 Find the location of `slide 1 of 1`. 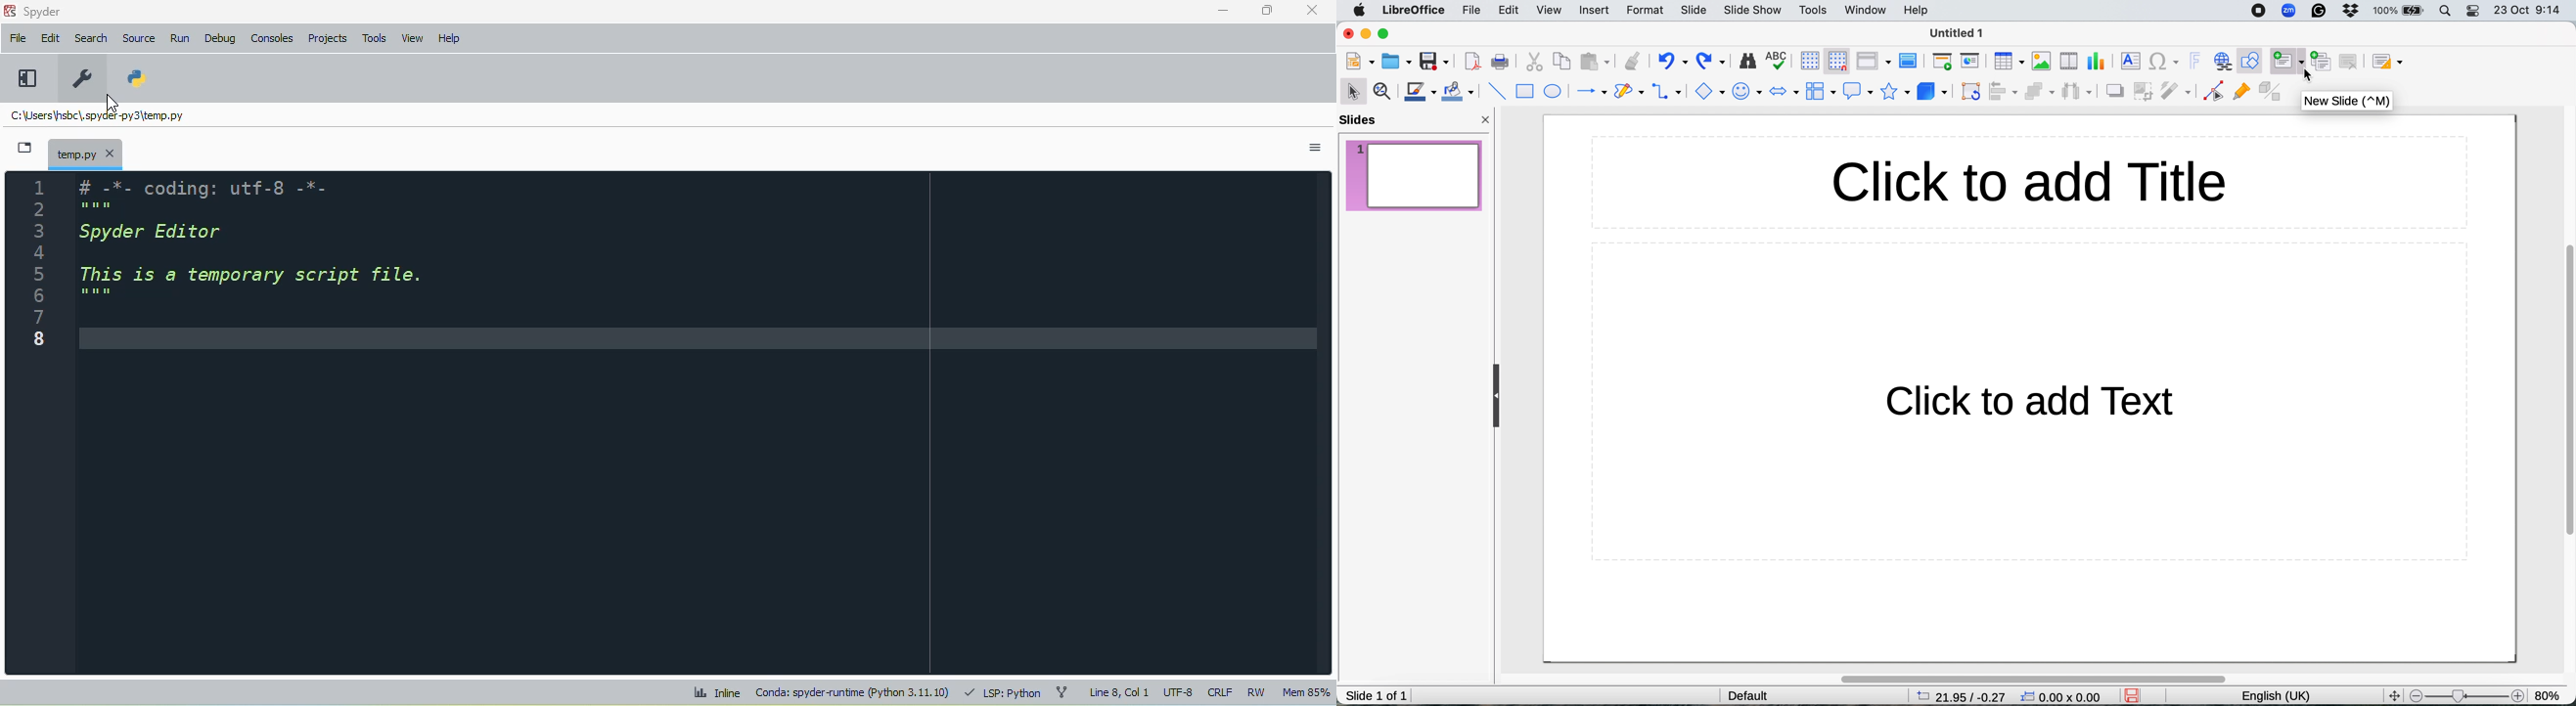

slide 1 of 1 is located at coordinates (1377, 695).